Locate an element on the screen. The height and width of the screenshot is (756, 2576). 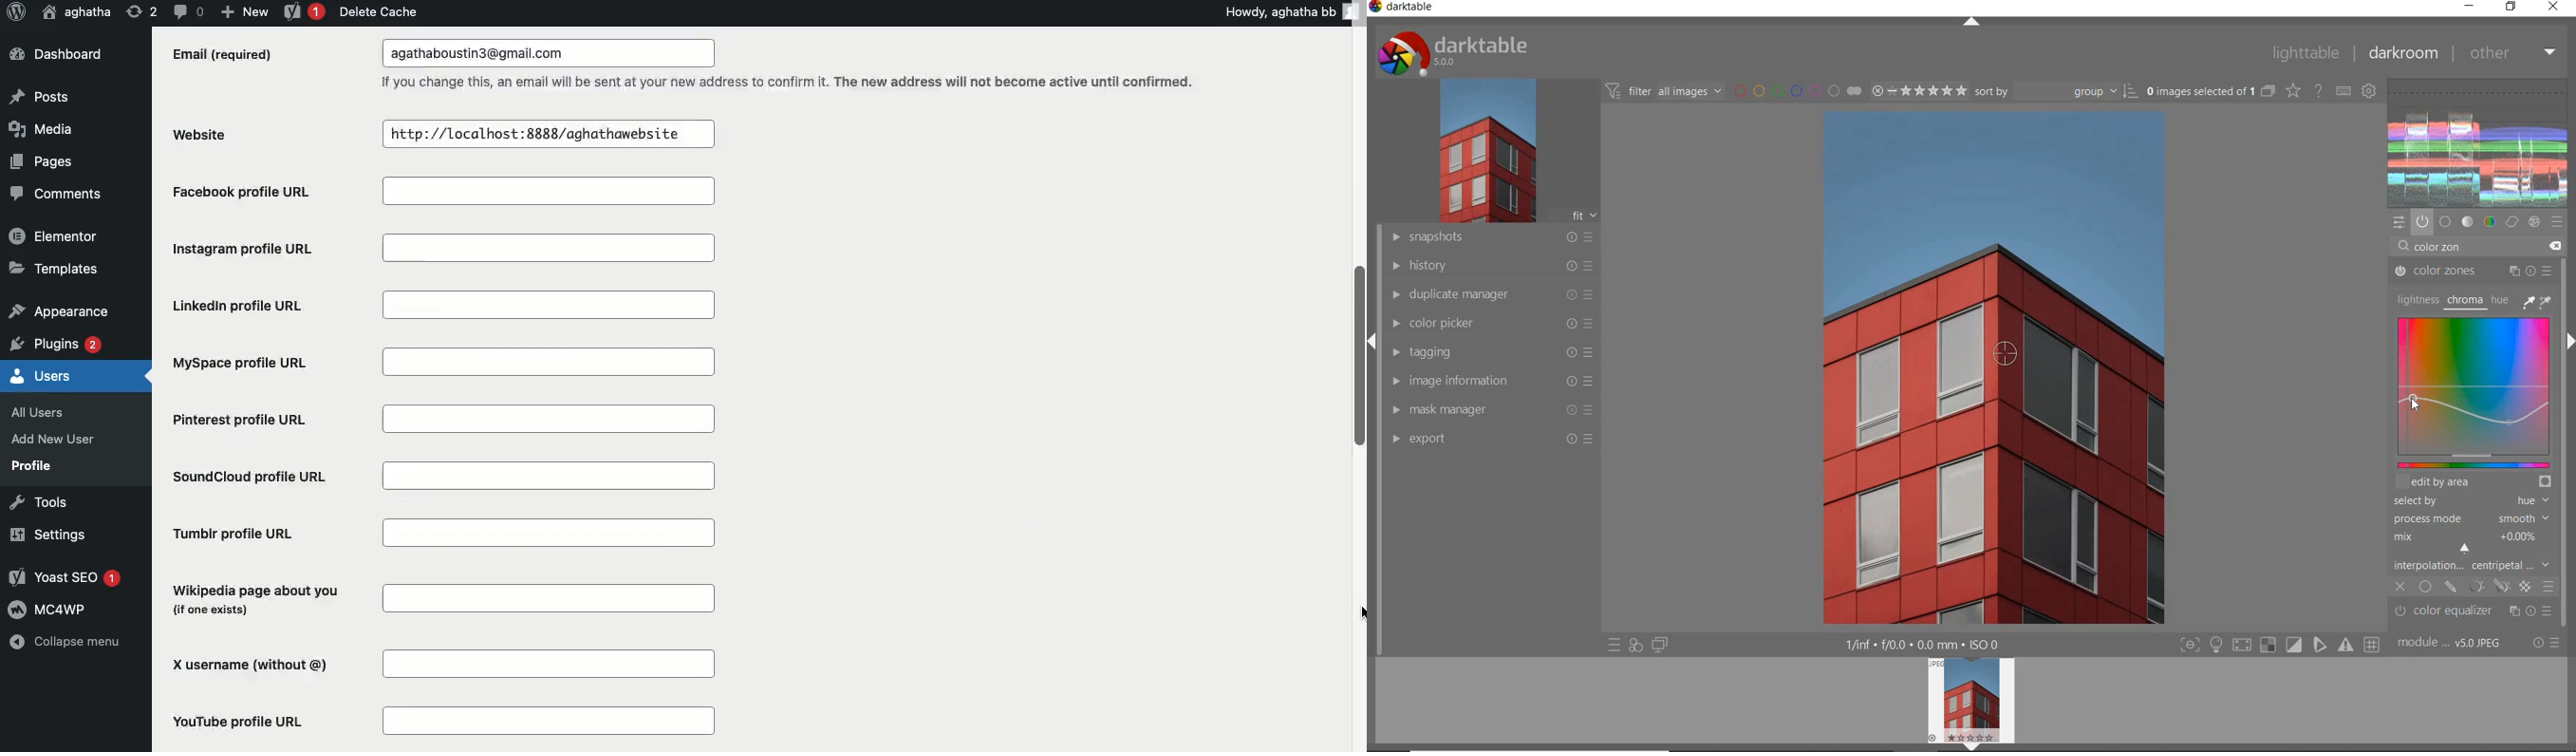
SELECTED BY is located at coordinates (2468, 502).